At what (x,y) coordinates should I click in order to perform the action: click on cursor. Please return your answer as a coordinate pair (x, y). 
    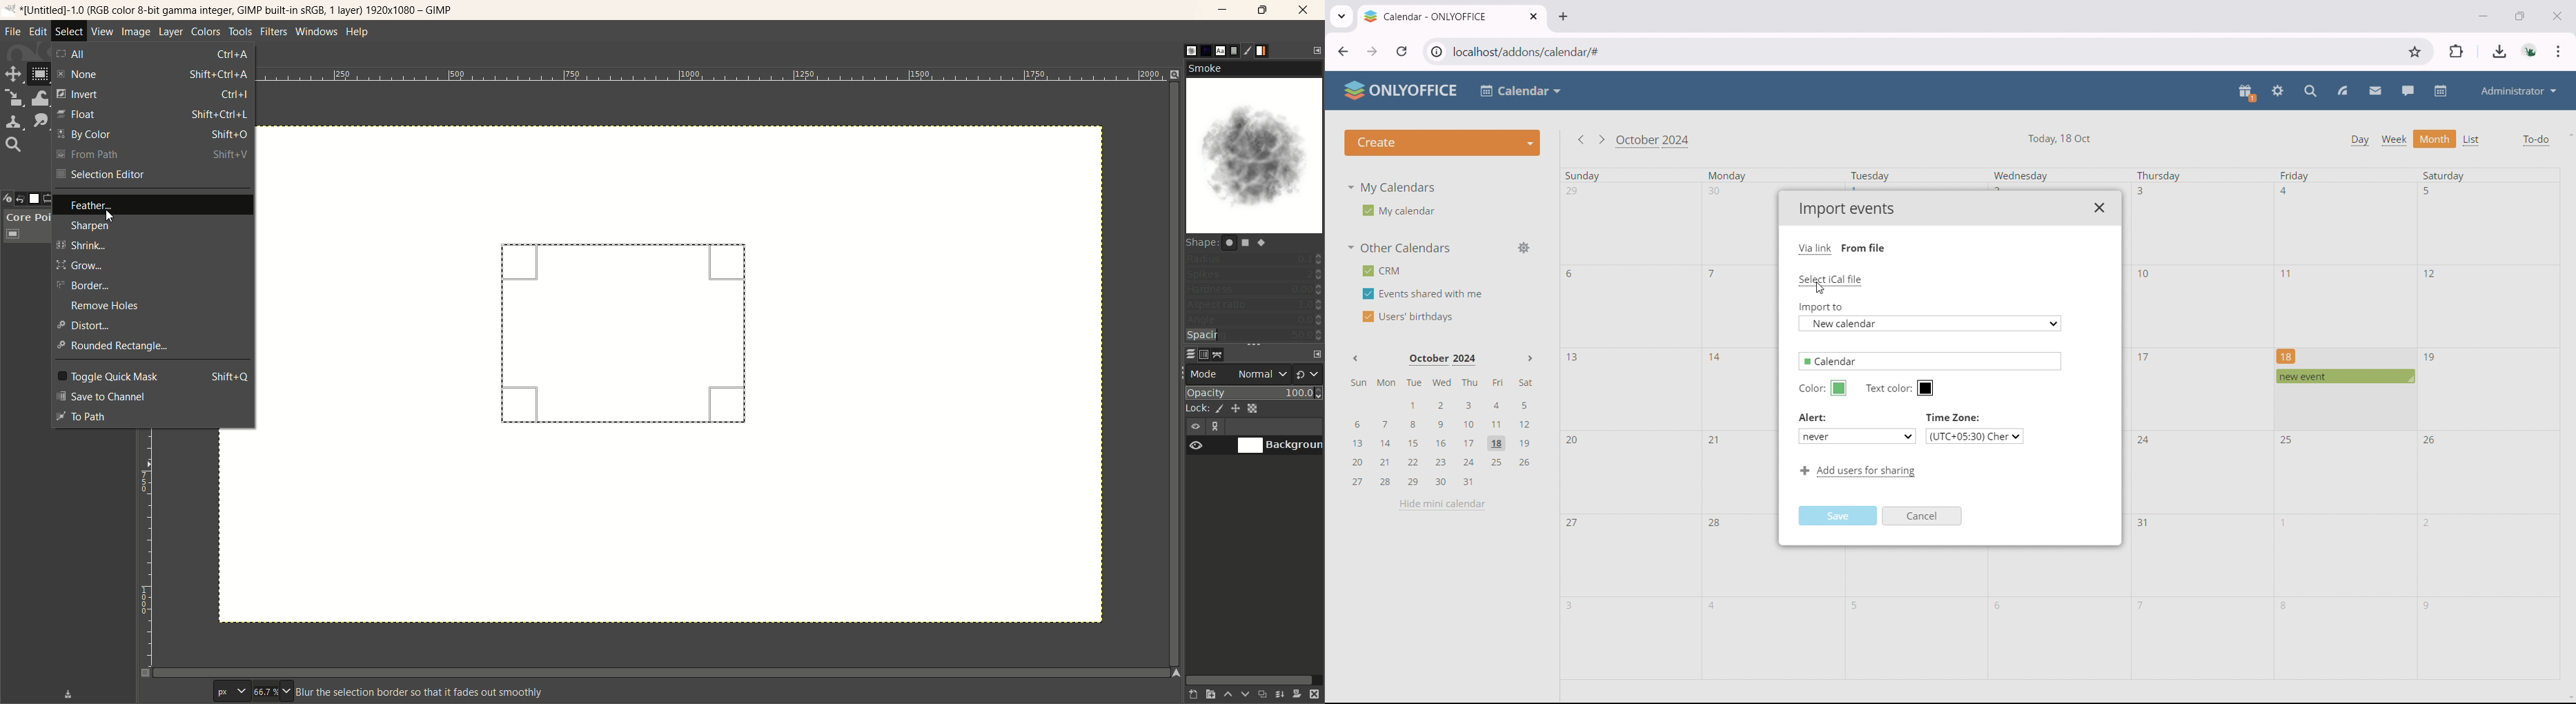
    Looking at the image, I should click on (1822, 290).